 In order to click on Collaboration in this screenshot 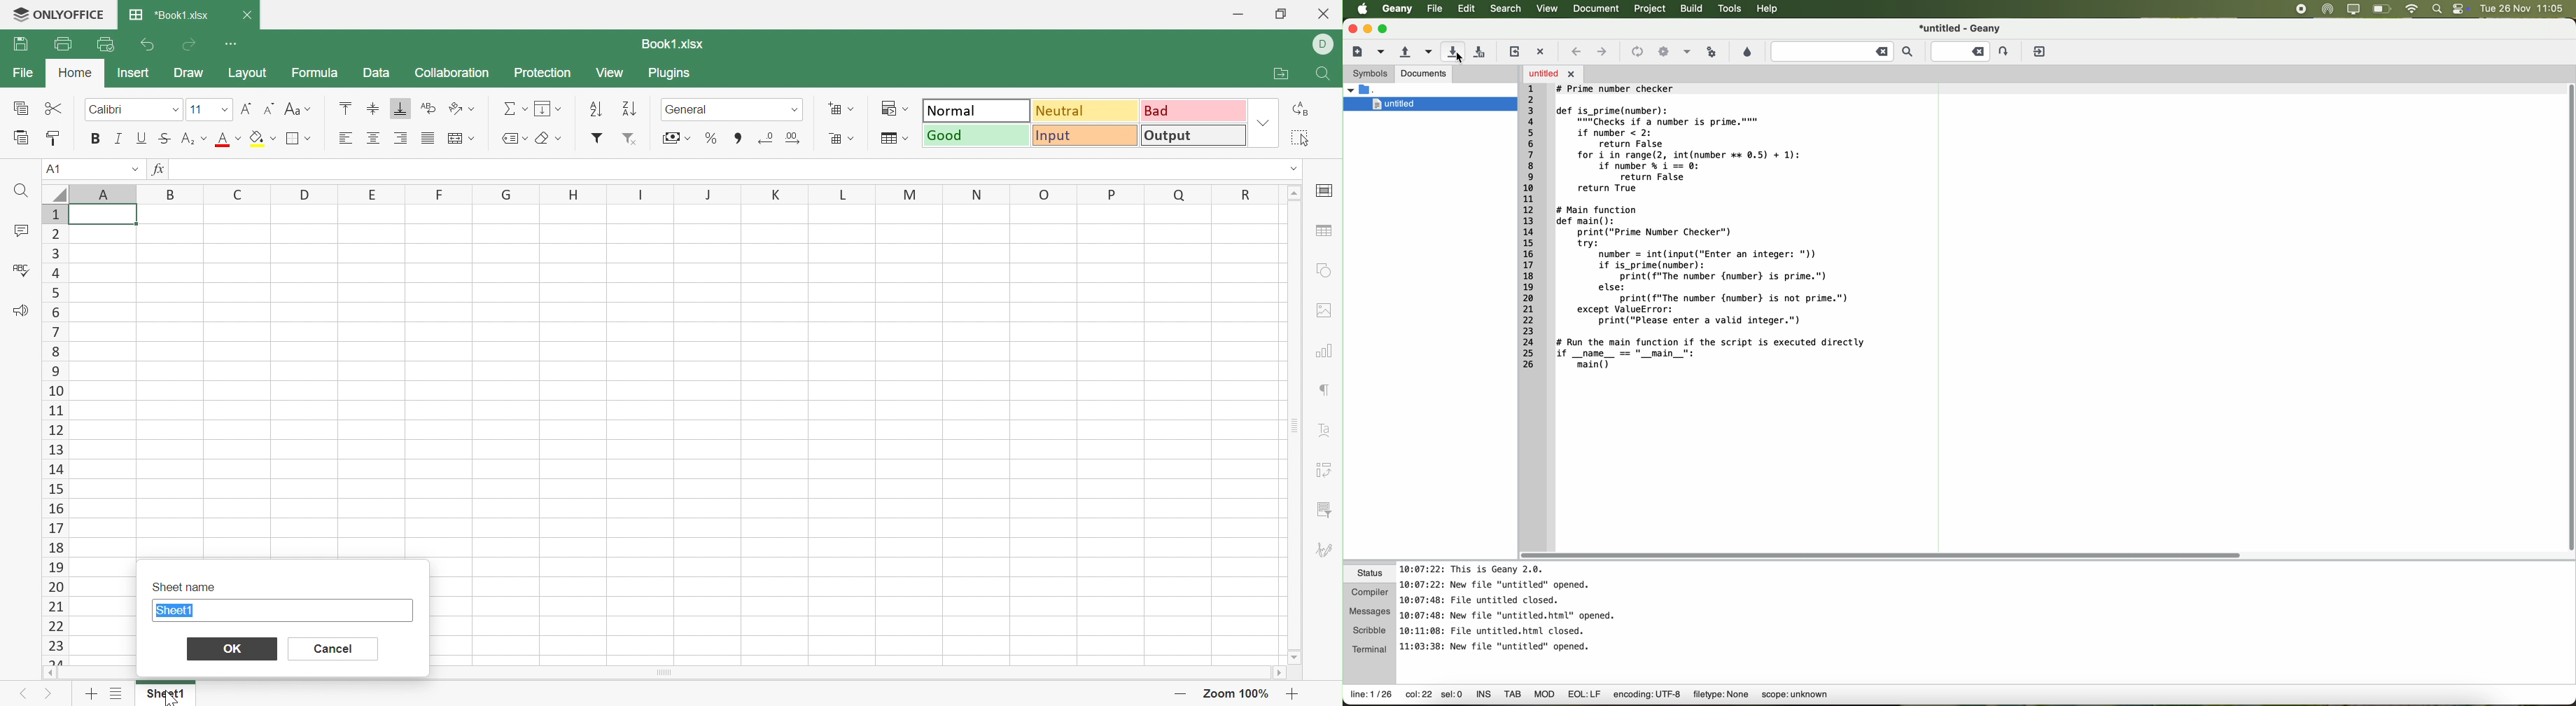, I will do `click(451, 73)`.